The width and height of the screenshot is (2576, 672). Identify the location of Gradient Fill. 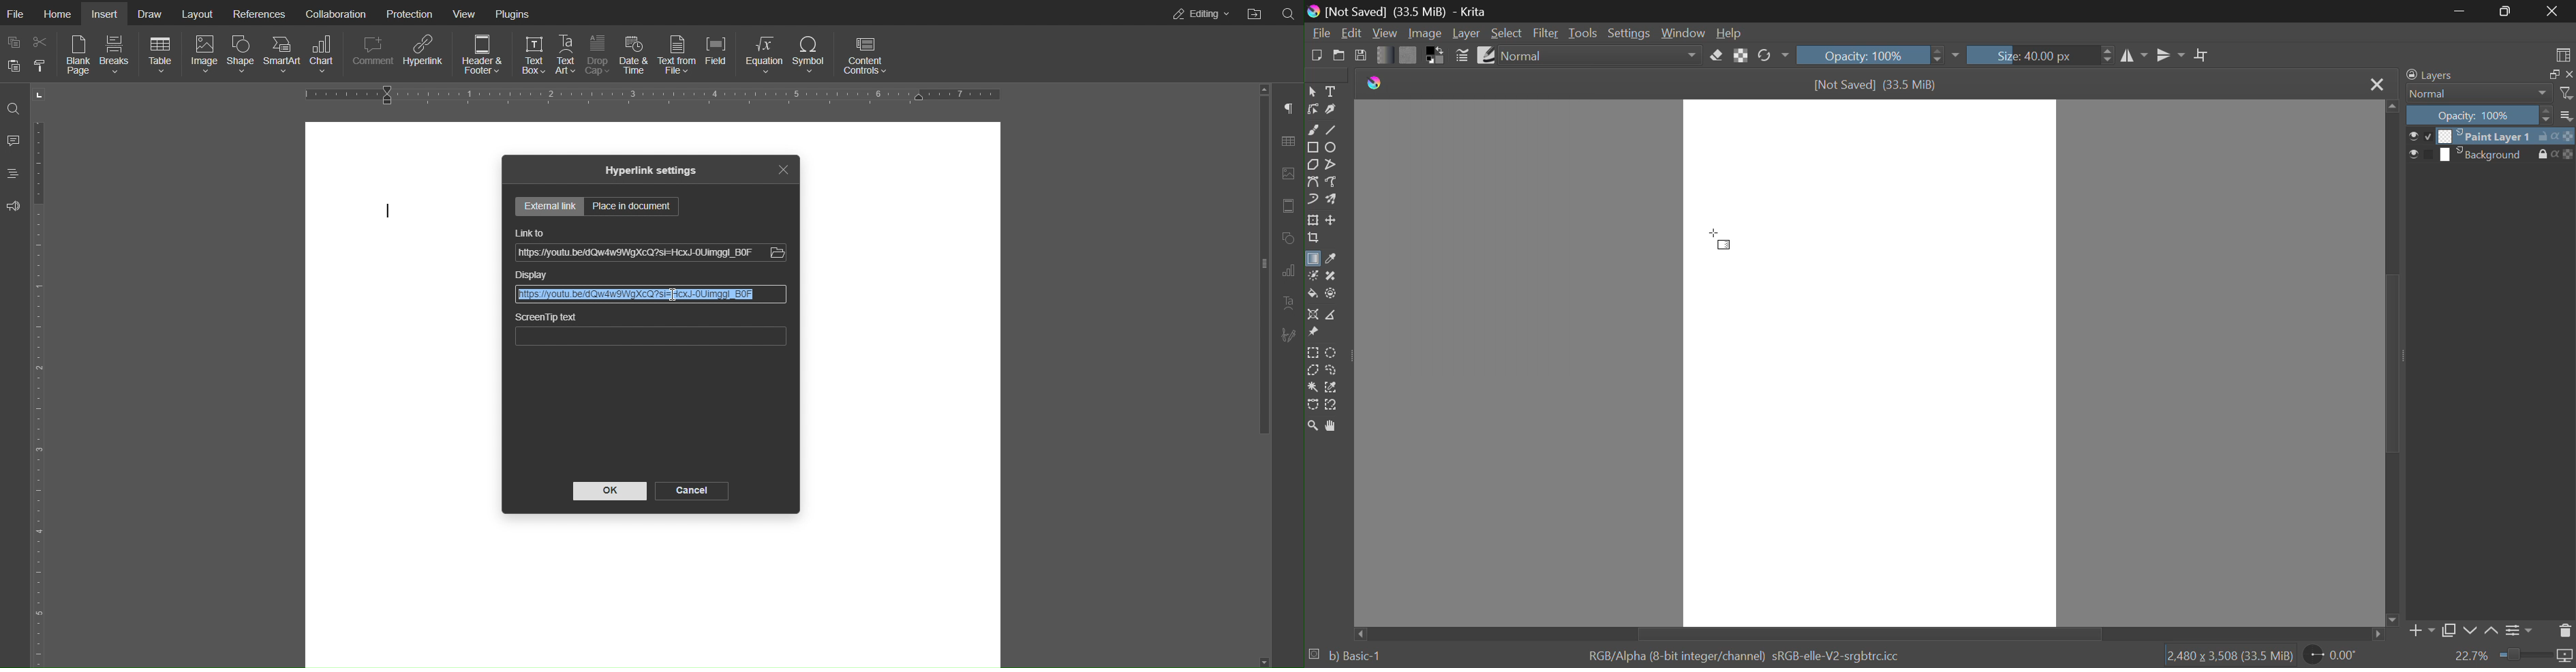
(1312, 261).